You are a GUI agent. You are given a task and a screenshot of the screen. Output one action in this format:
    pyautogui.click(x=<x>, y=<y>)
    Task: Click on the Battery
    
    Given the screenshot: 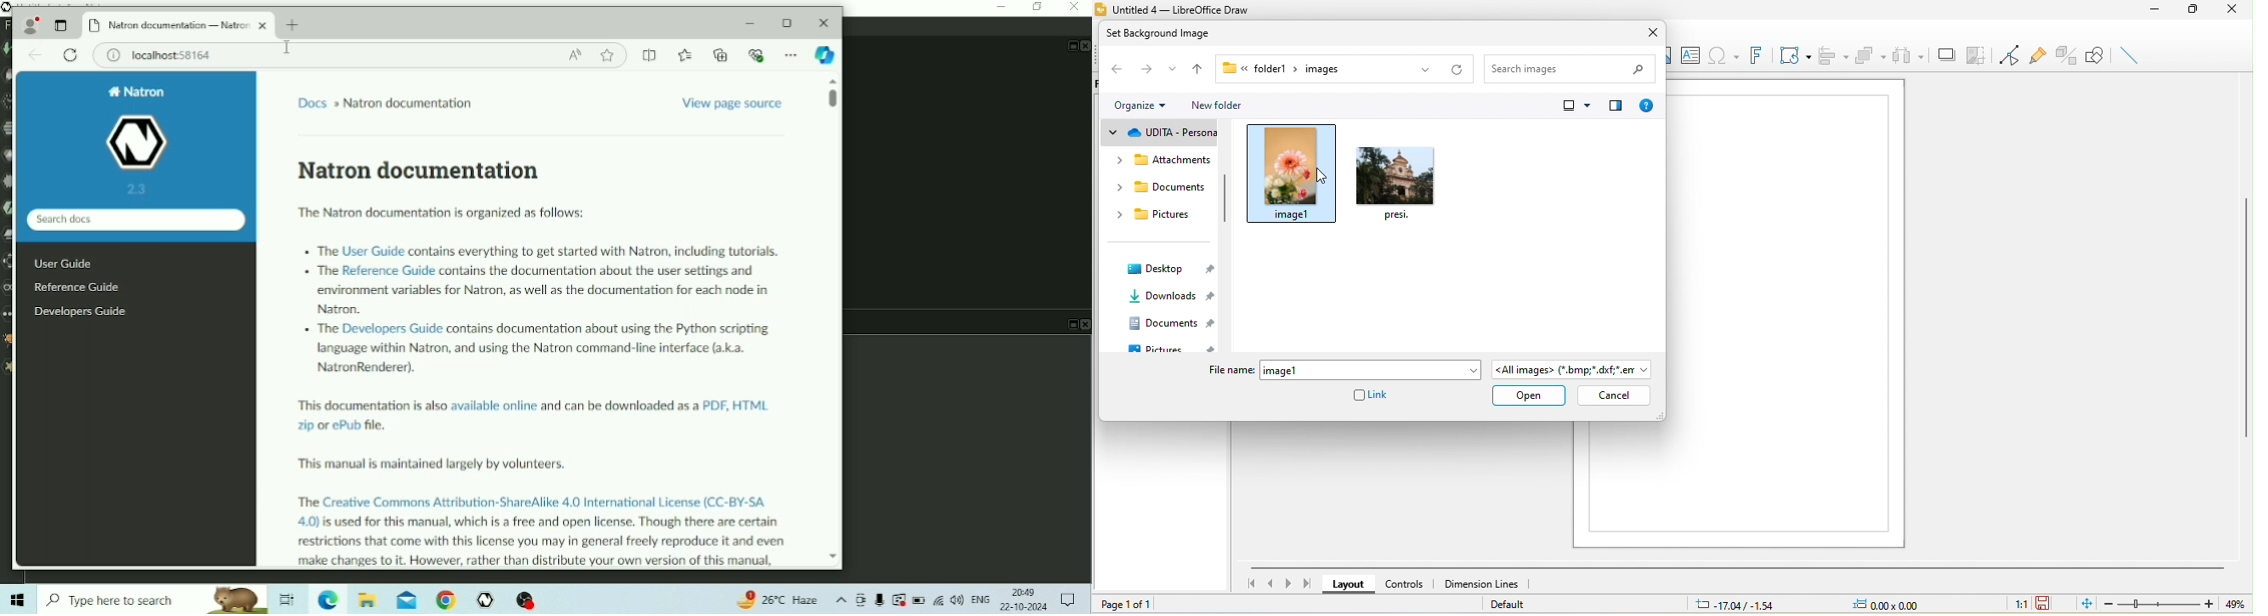 What is the action you would take?
    pyautogui.click(x=918, y=600)
    